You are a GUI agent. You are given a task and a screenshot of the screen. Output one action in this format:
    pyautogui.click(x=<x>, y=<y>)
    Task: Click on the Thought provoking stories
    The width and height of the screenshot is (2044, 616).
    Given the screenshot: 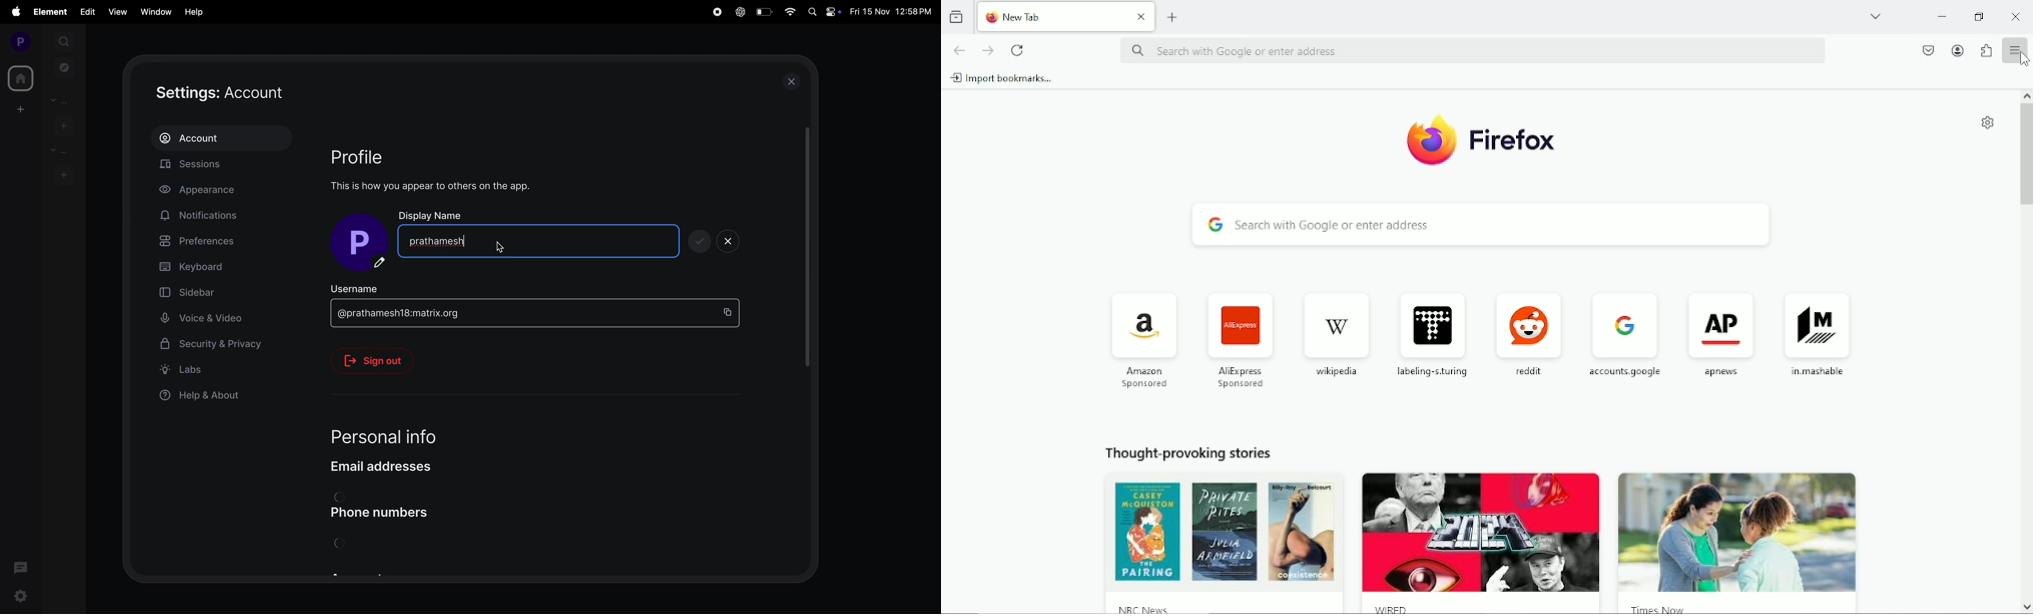 What is the action you would take?
    pyautogui.click(x=1198, y=451)
    